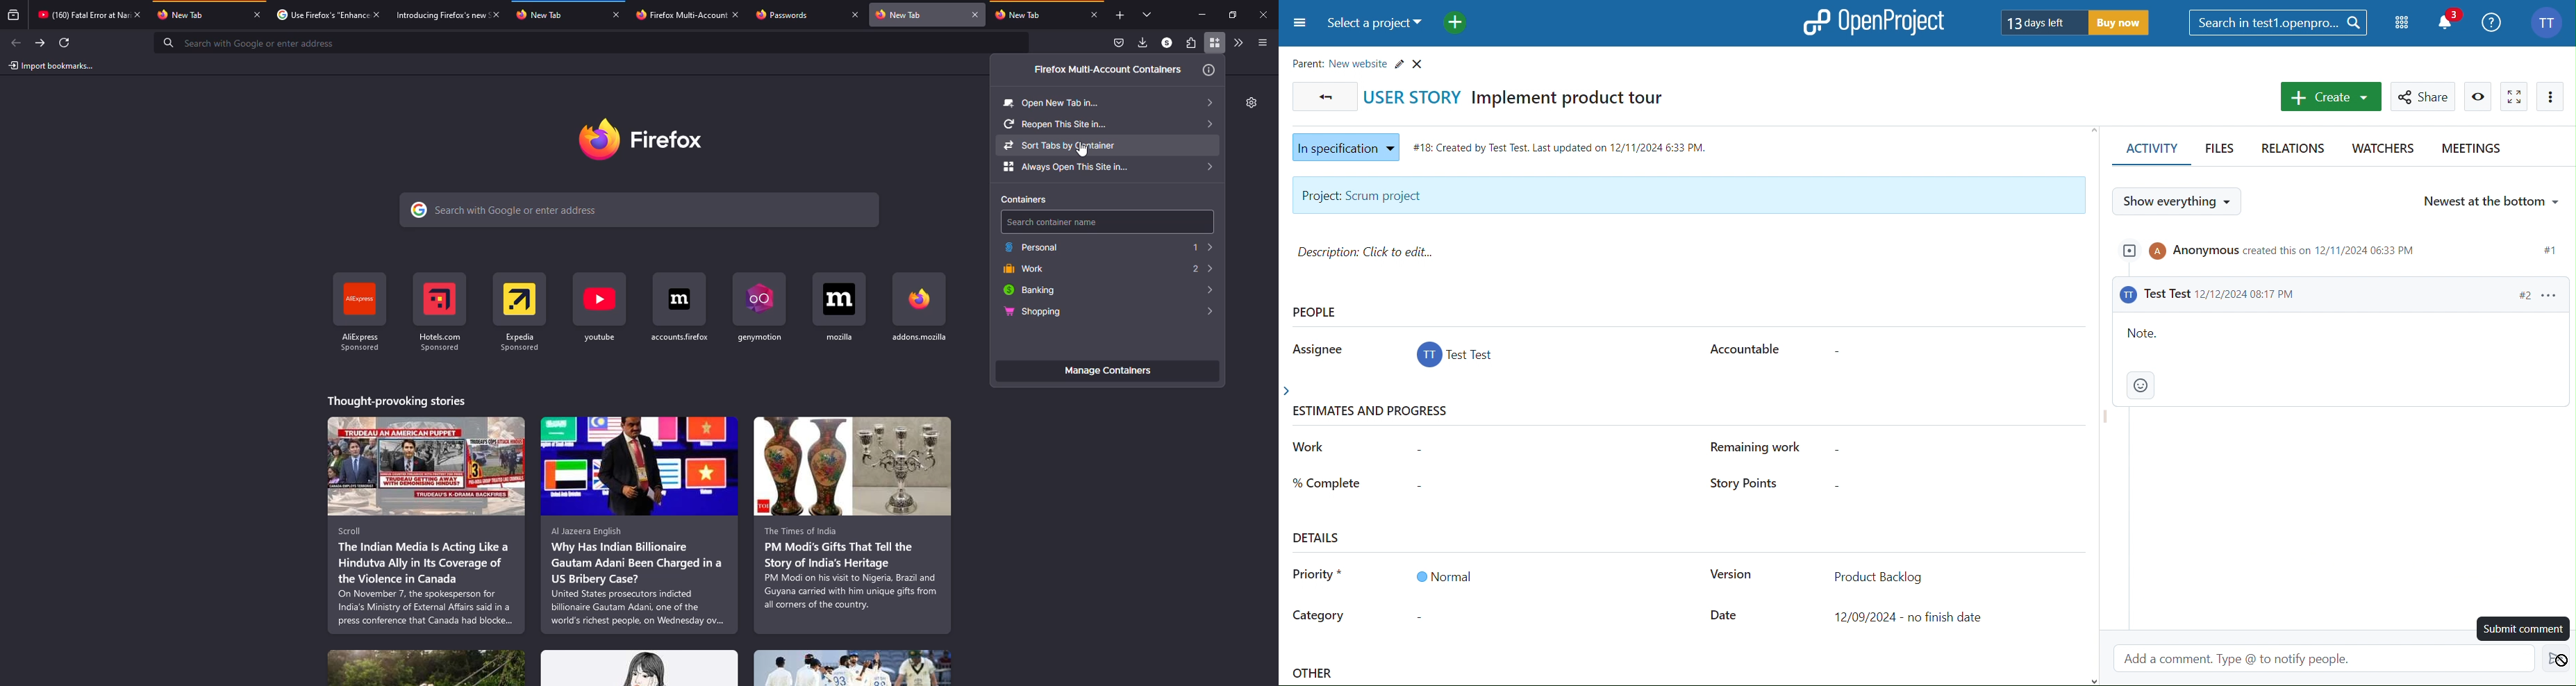 The height and width of the screenshot is (700, 2576). I want to click on shopping, so click(1032, 312).